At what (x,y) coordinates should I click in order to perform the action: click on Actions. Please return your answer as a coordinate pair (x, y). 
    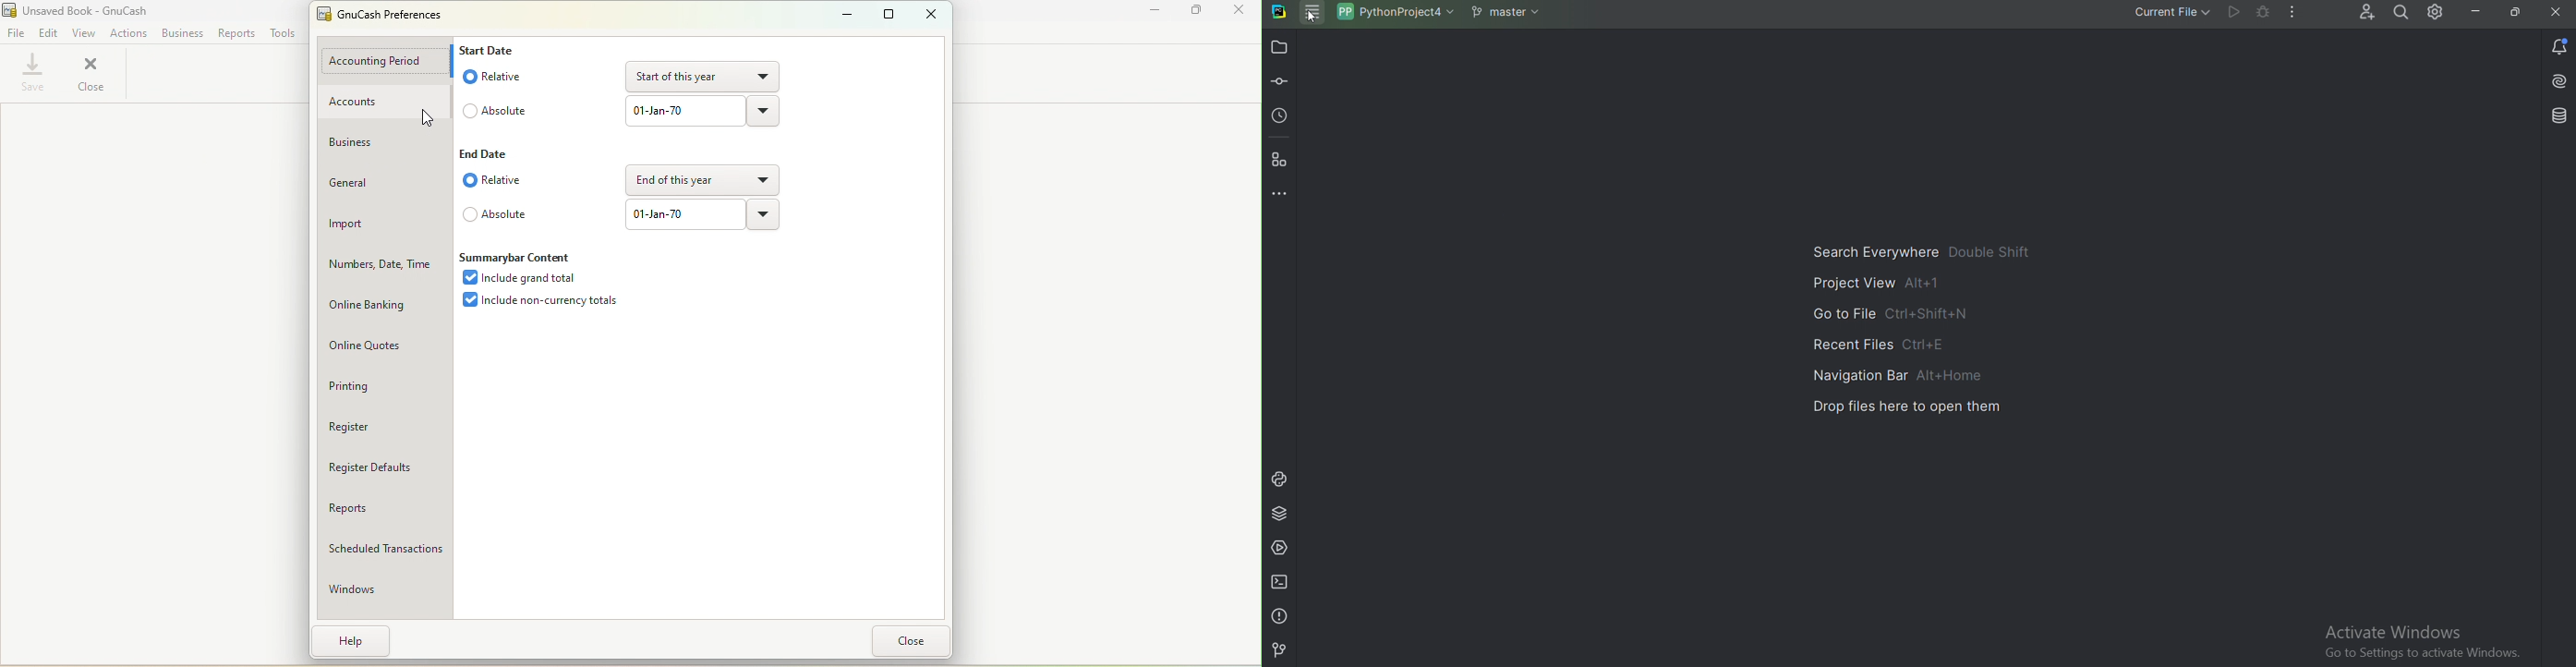
    Looking at the image, I should click on (129, 31).